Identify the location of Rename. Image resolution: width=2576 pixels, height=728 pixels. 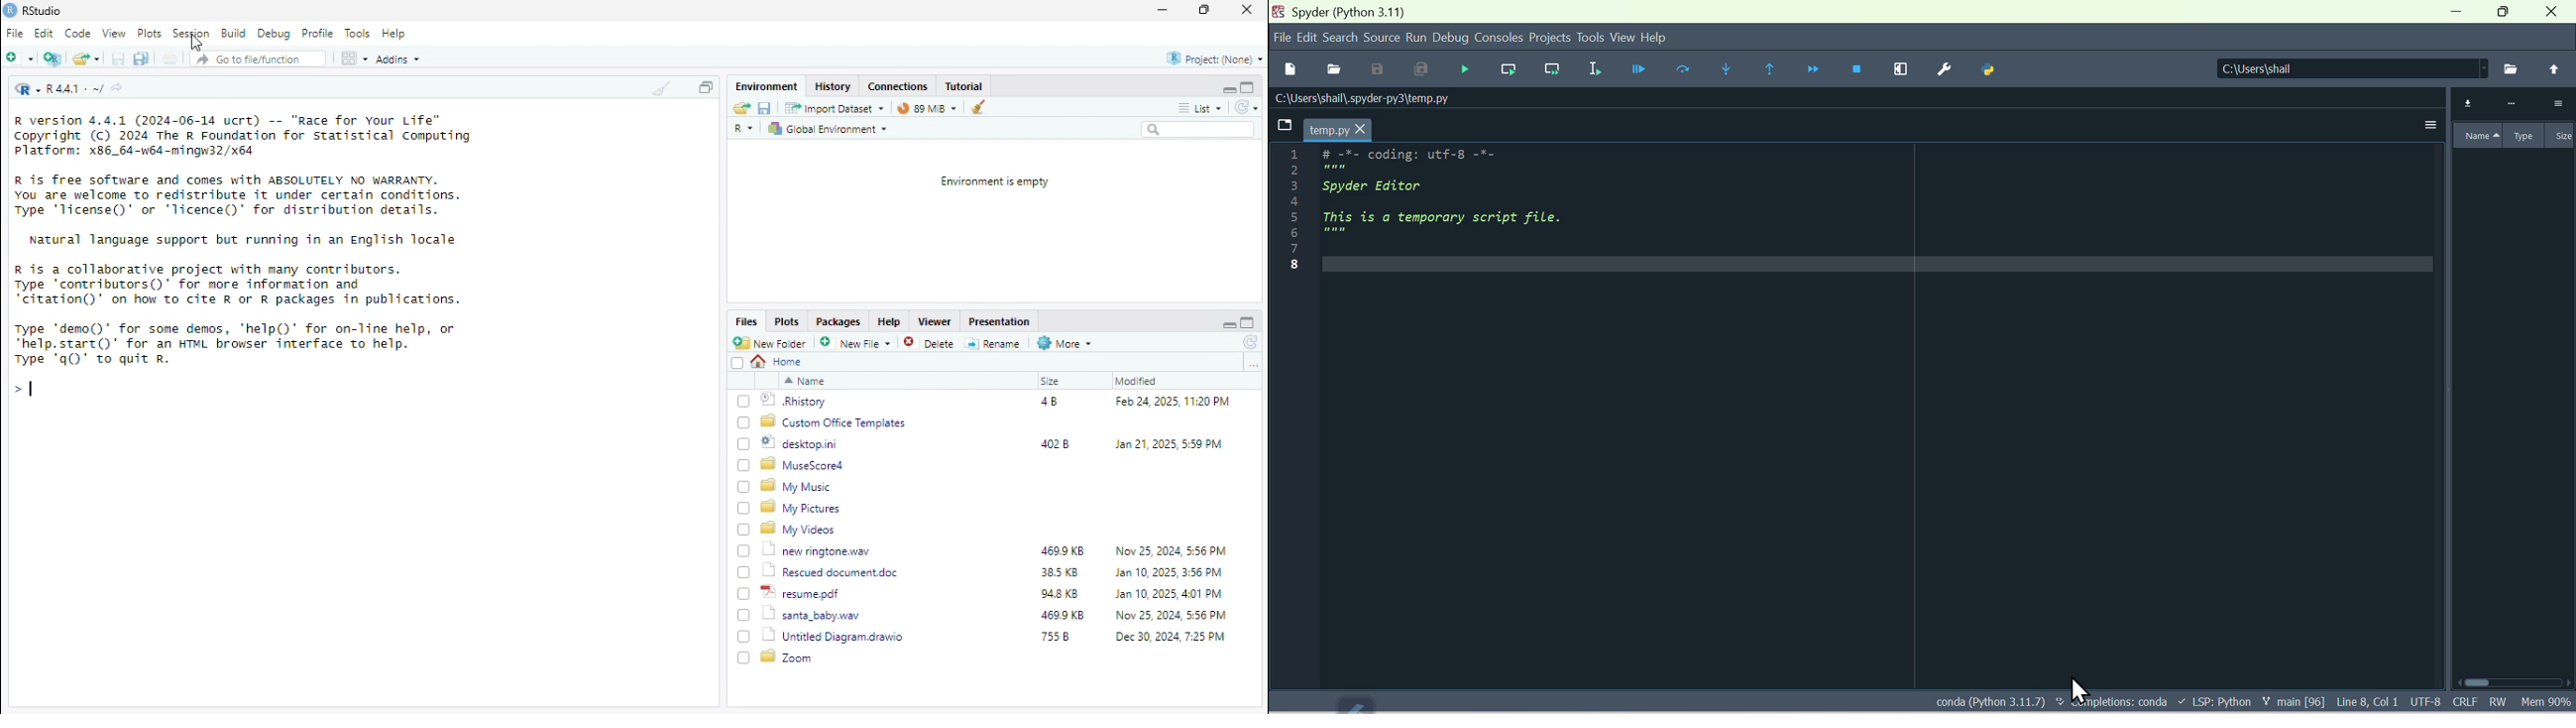
(994, 344).